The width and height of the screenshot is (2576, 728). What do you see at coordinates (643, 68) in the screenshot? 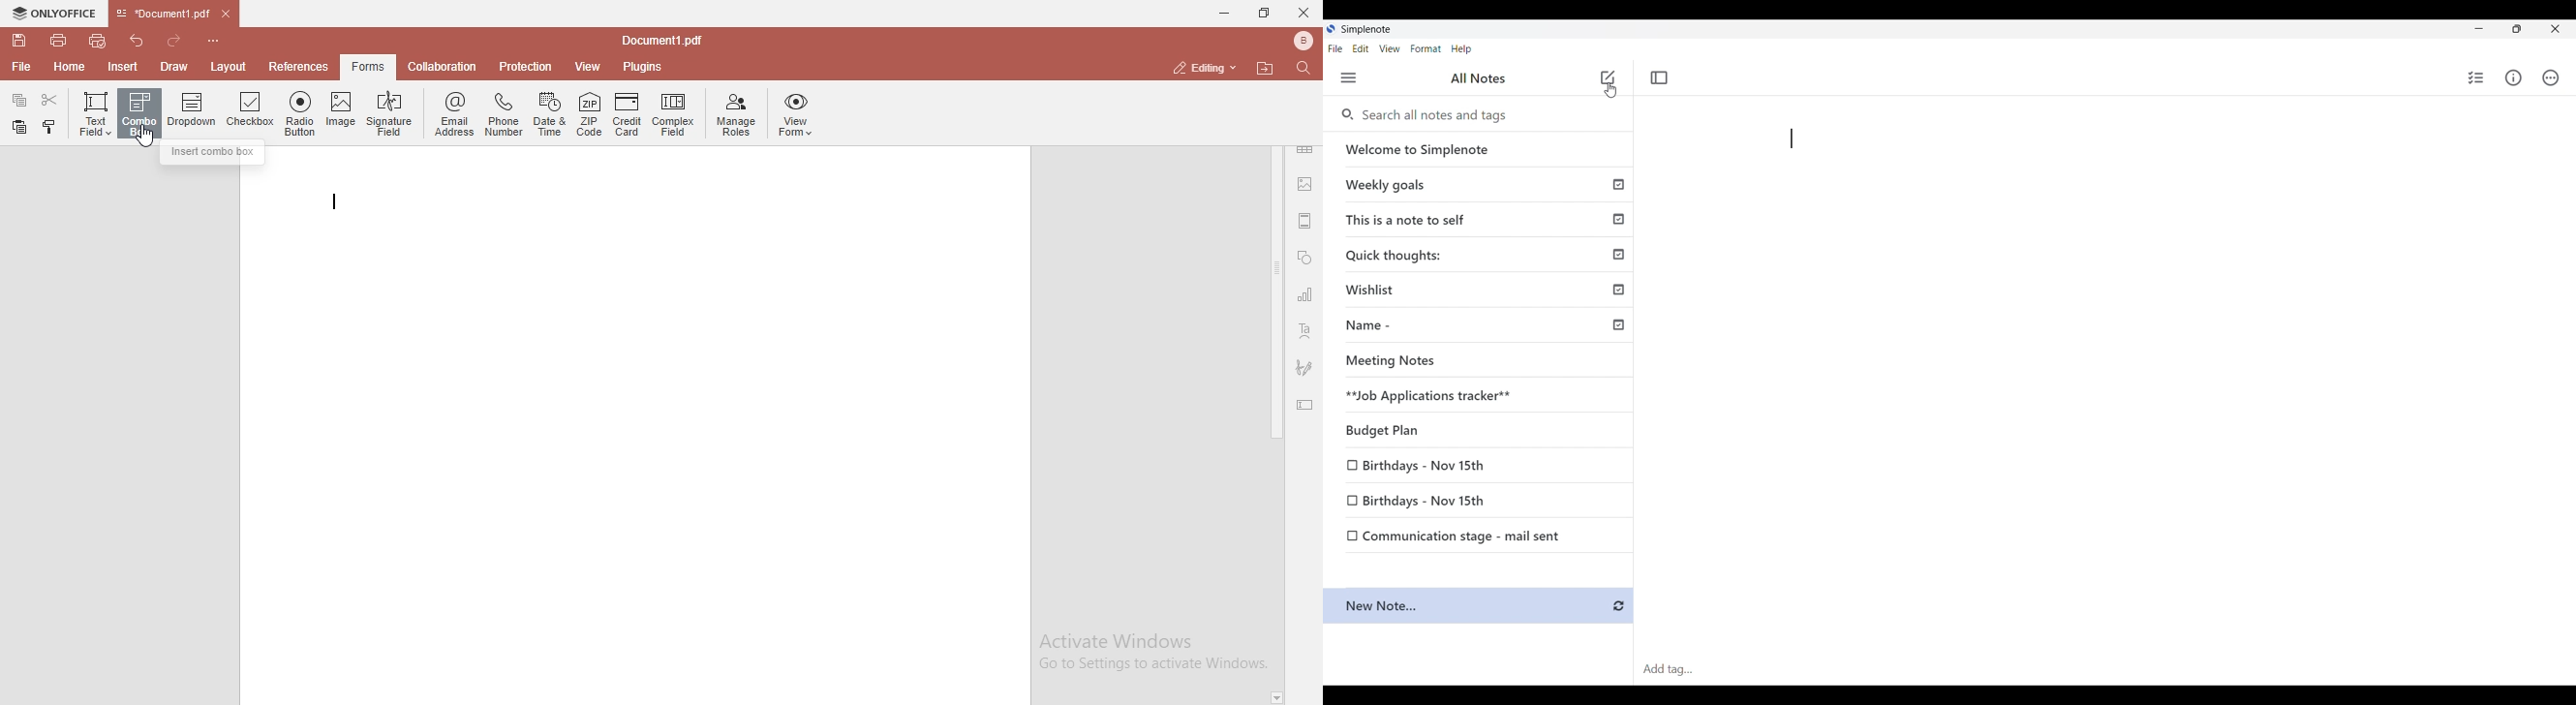
I see `plugins` at bounding box center [643, 68].